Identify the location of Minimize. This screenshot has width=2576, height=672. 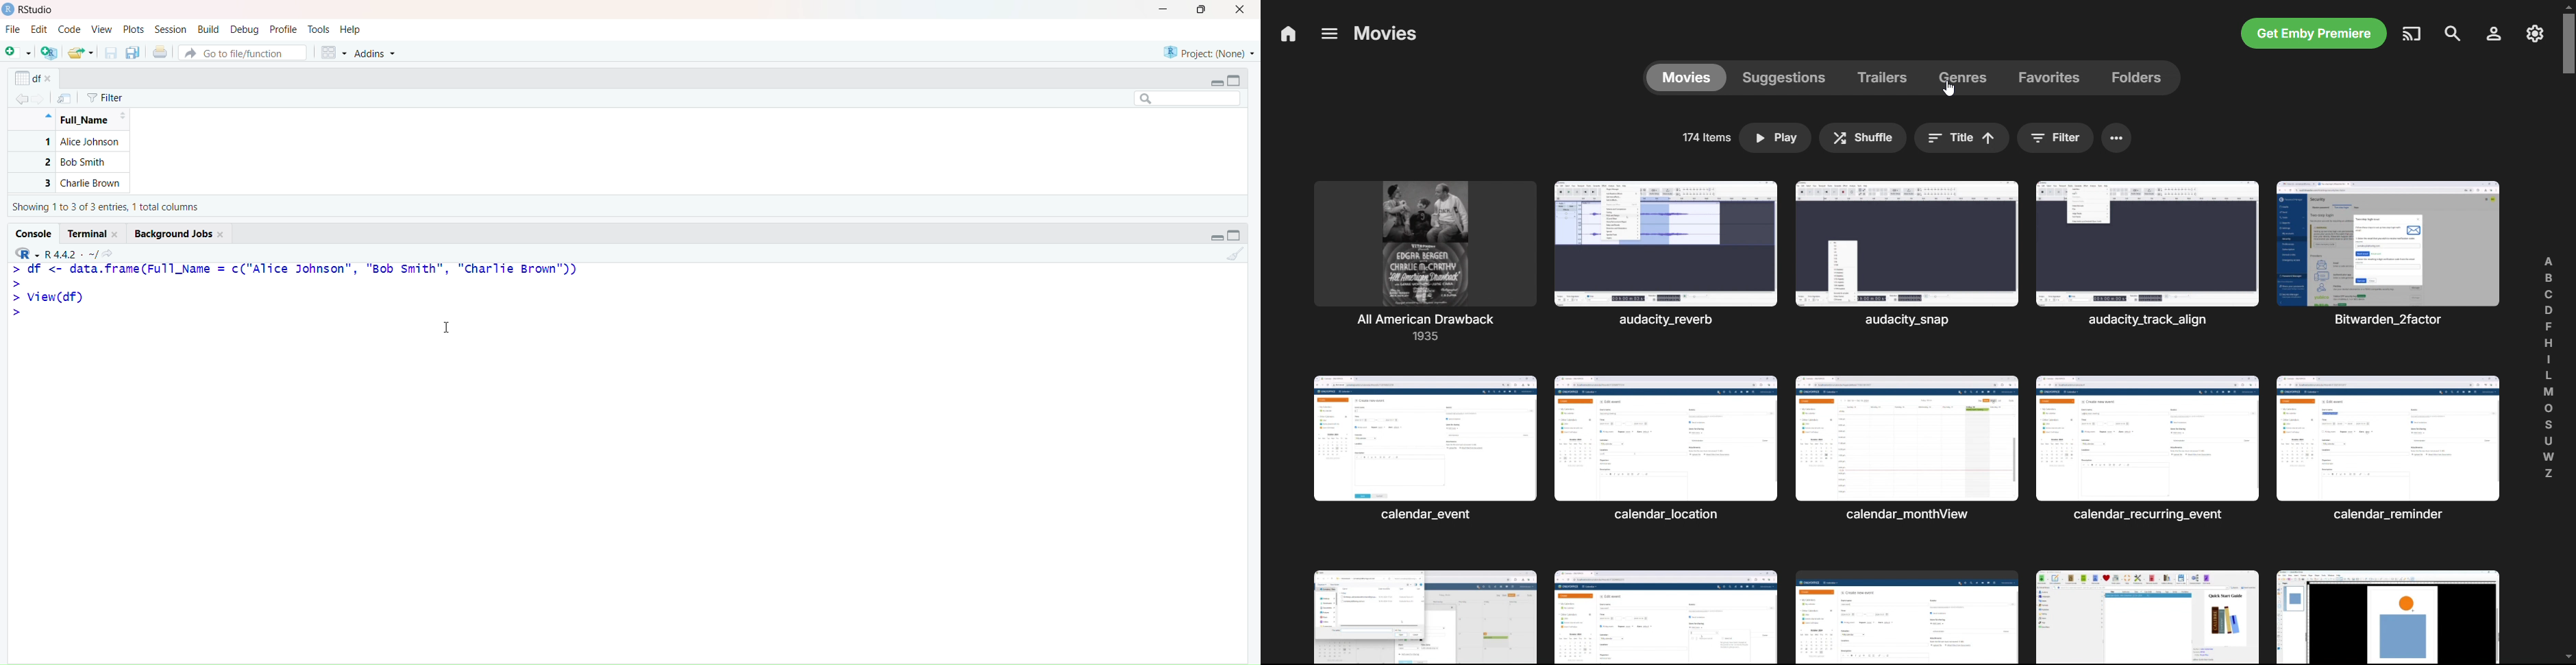
(1215, 236).